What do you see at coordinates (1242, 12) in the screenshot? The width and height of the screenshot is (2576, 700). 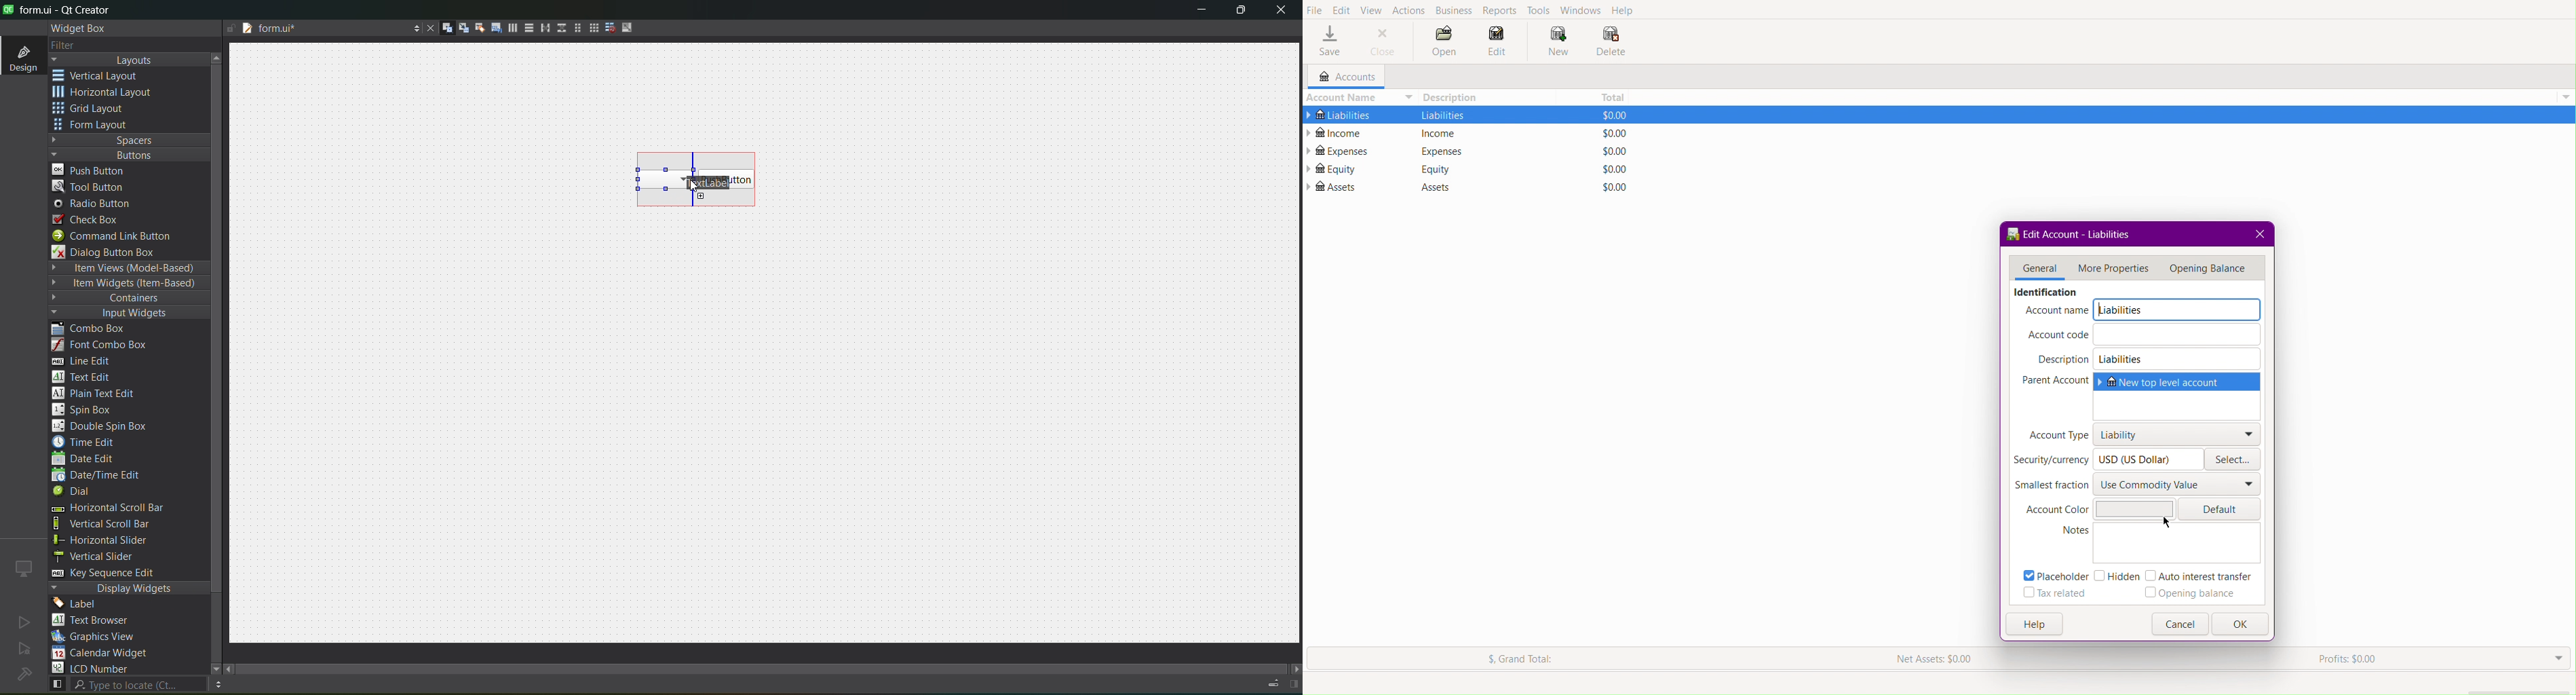 I see `maximize` at bounding box center [1242, 12].